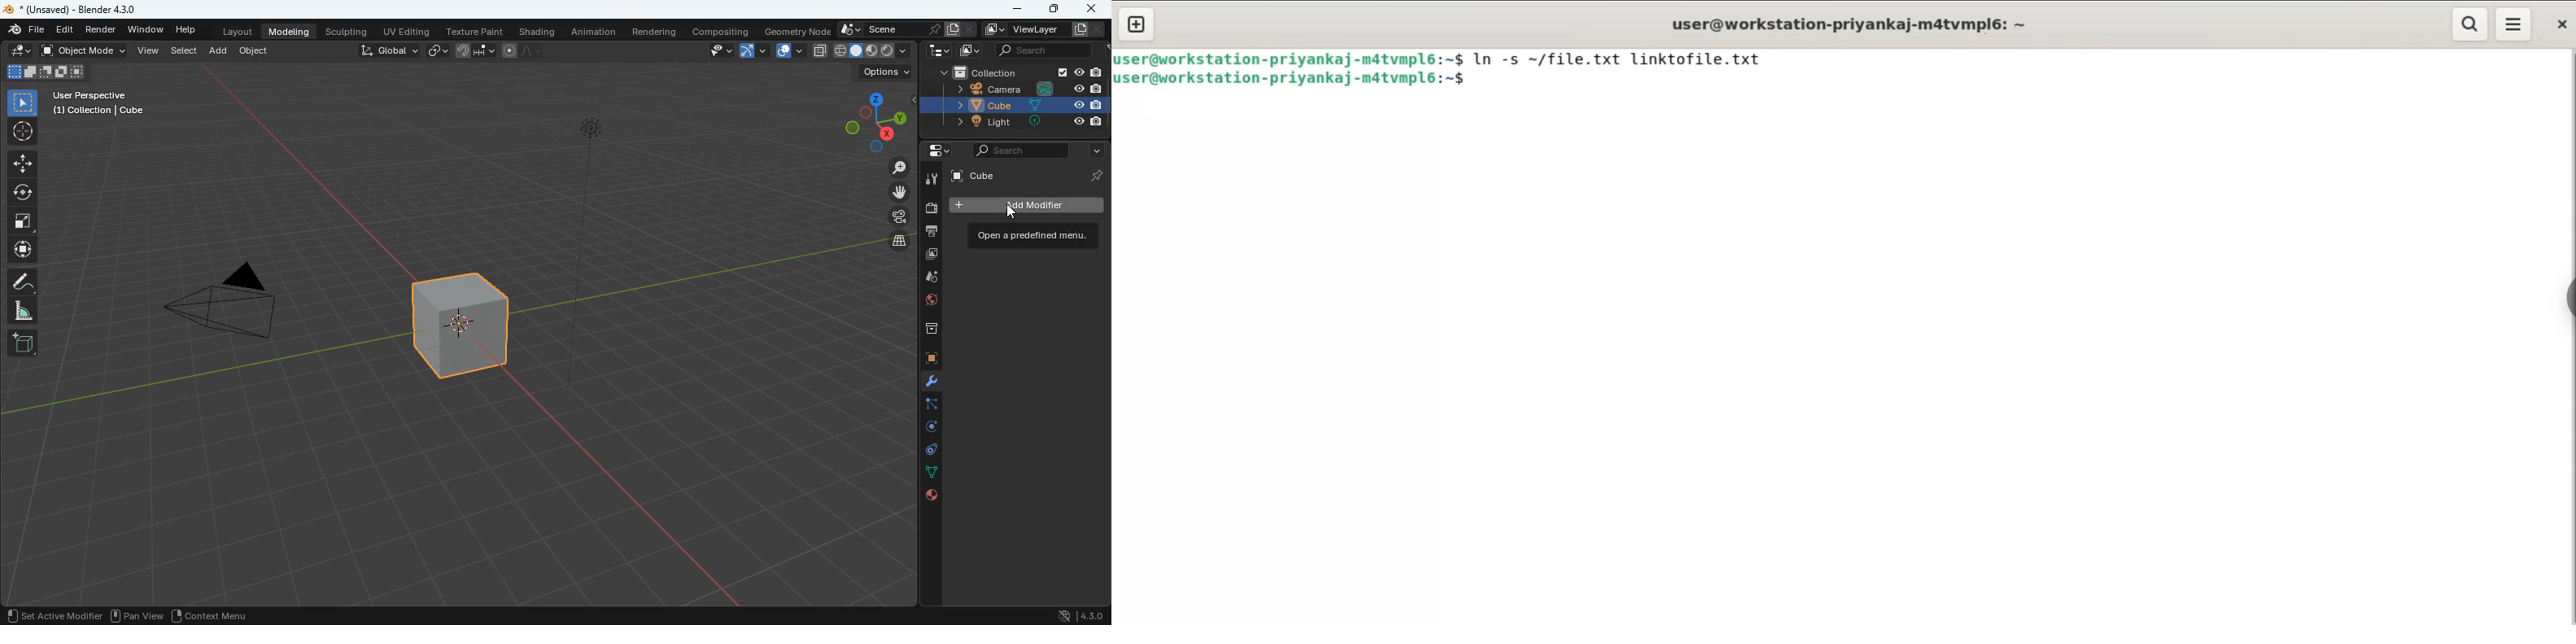 The height and width of the screenshot is (644, 2576). What do you see at coordinates (923, 426) in the screenshot?
I see `rotate` at bounding box center [923, 426].